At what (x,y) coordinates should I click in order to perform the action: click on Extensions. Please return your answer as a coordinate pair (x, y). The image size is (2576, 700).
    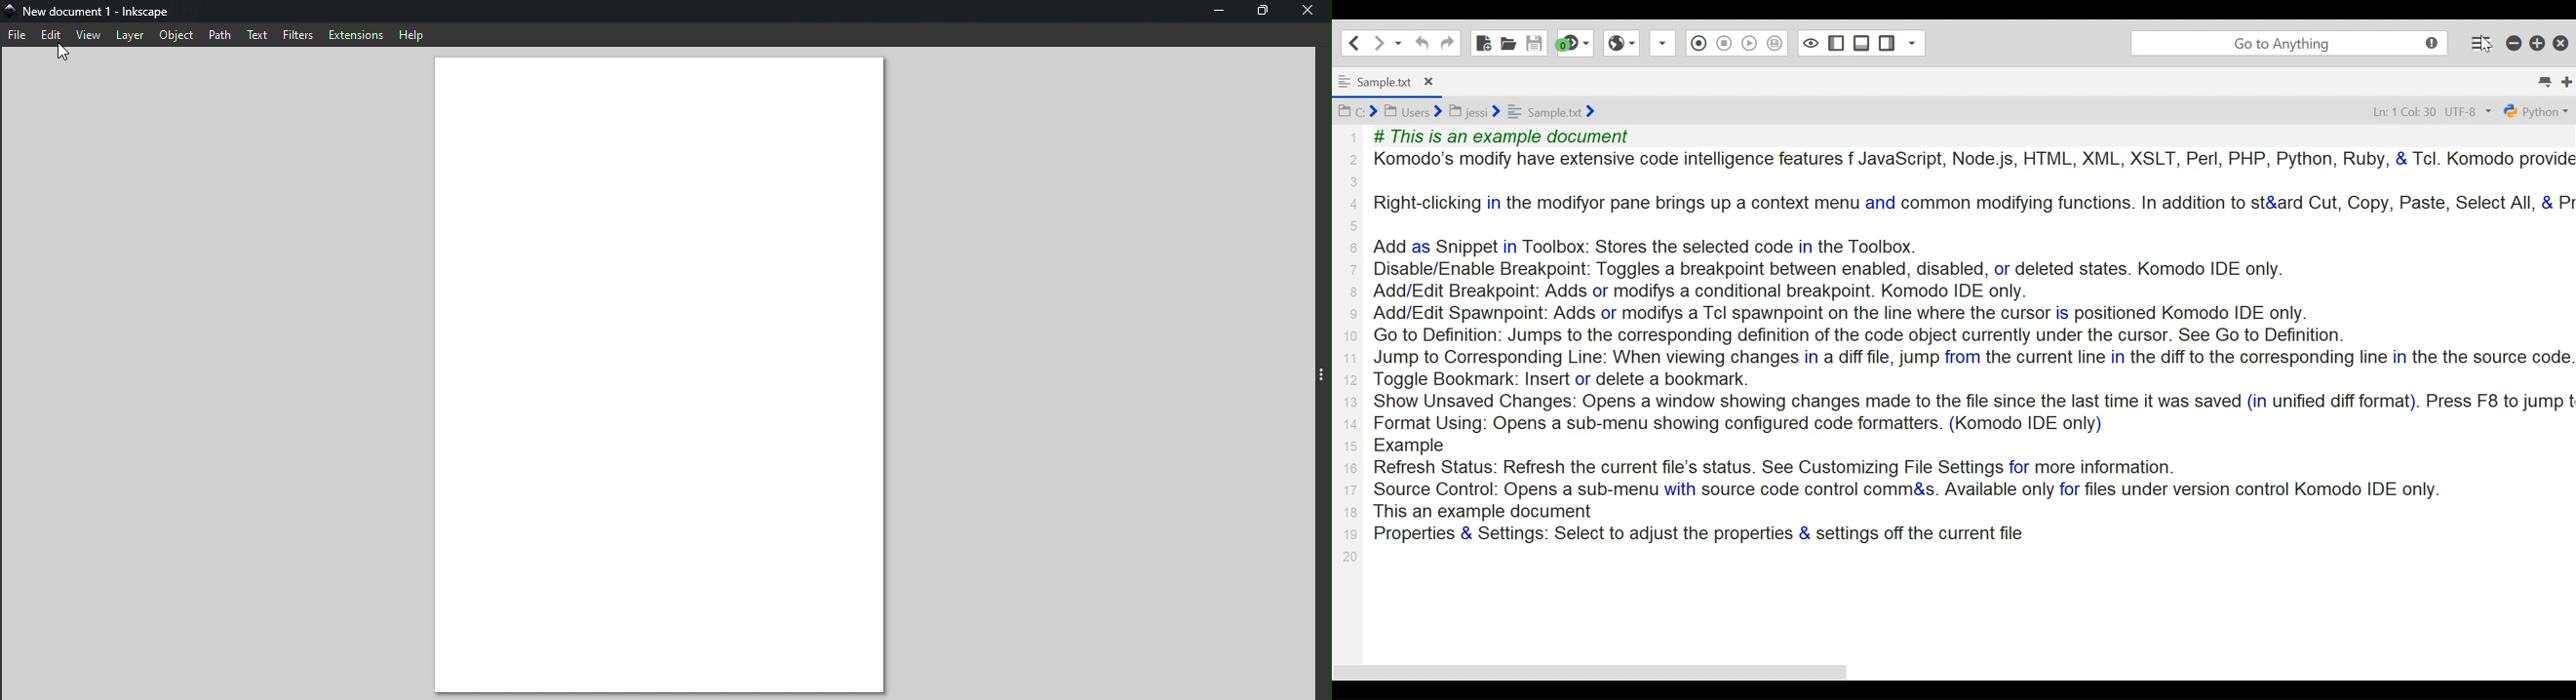
    Looking at the image, I should click on (357, 34).